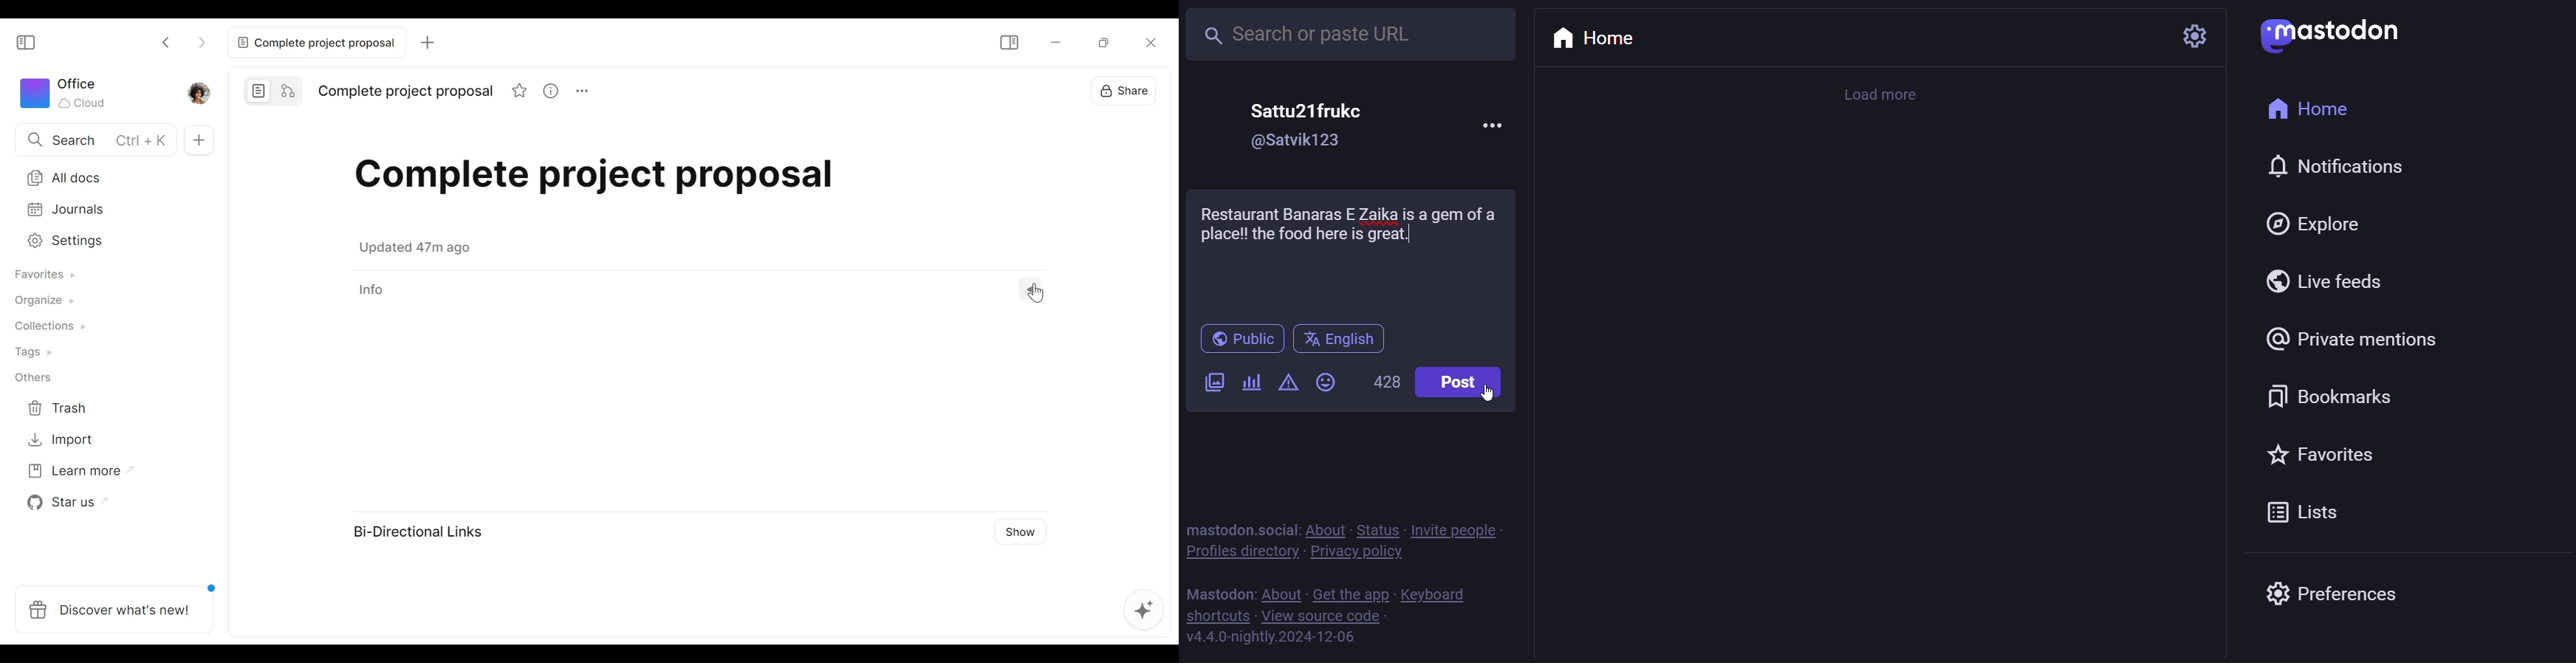 The image size is (2576, 672). Describe the element at coordinates (115, 608) in the screenshot. I see `Discover what's new` at that location.